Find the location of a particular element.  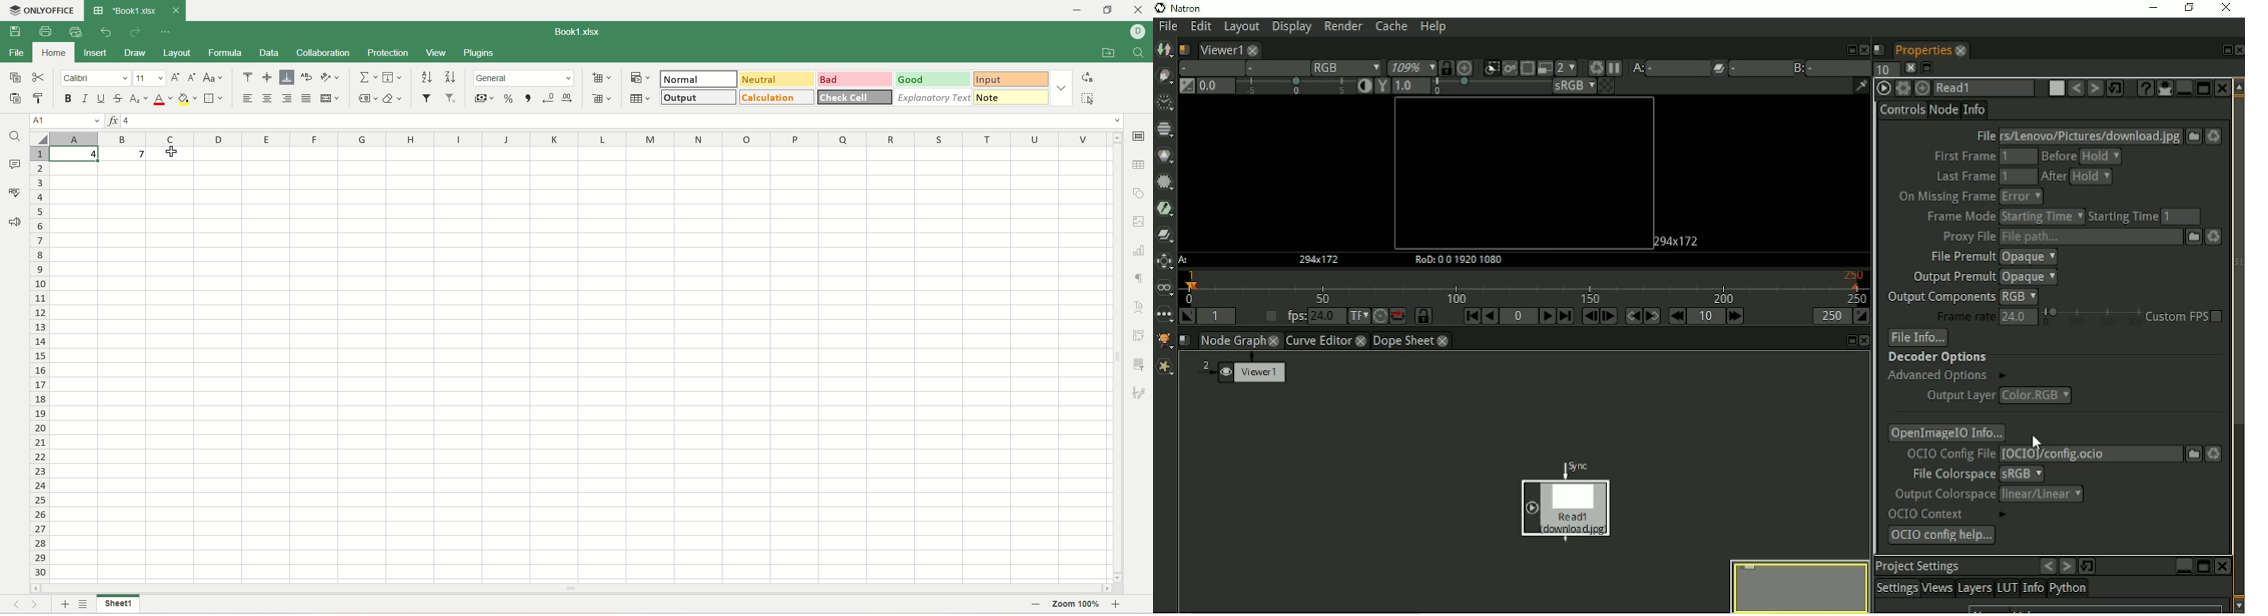

book1.xlsx is located at coordinates (580, 32).